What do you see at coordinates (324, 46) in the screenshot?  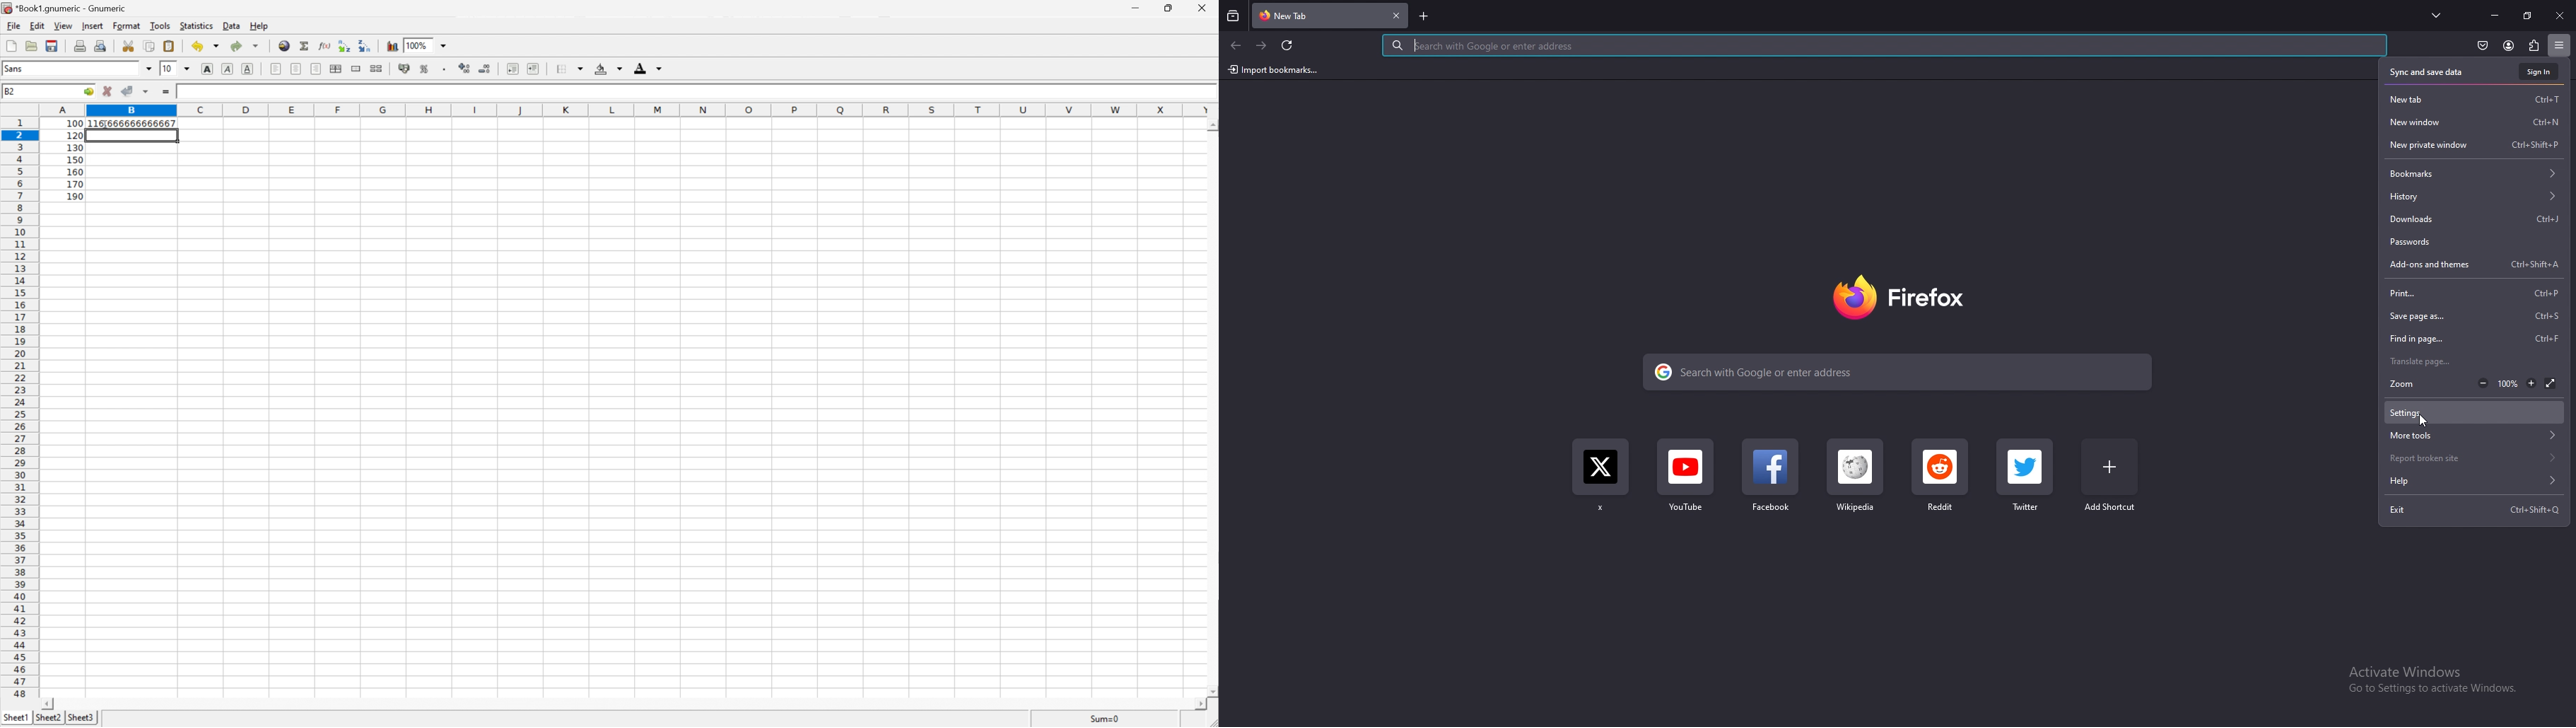 I see `Edit function in current cell` at bounding box center [324, 46].